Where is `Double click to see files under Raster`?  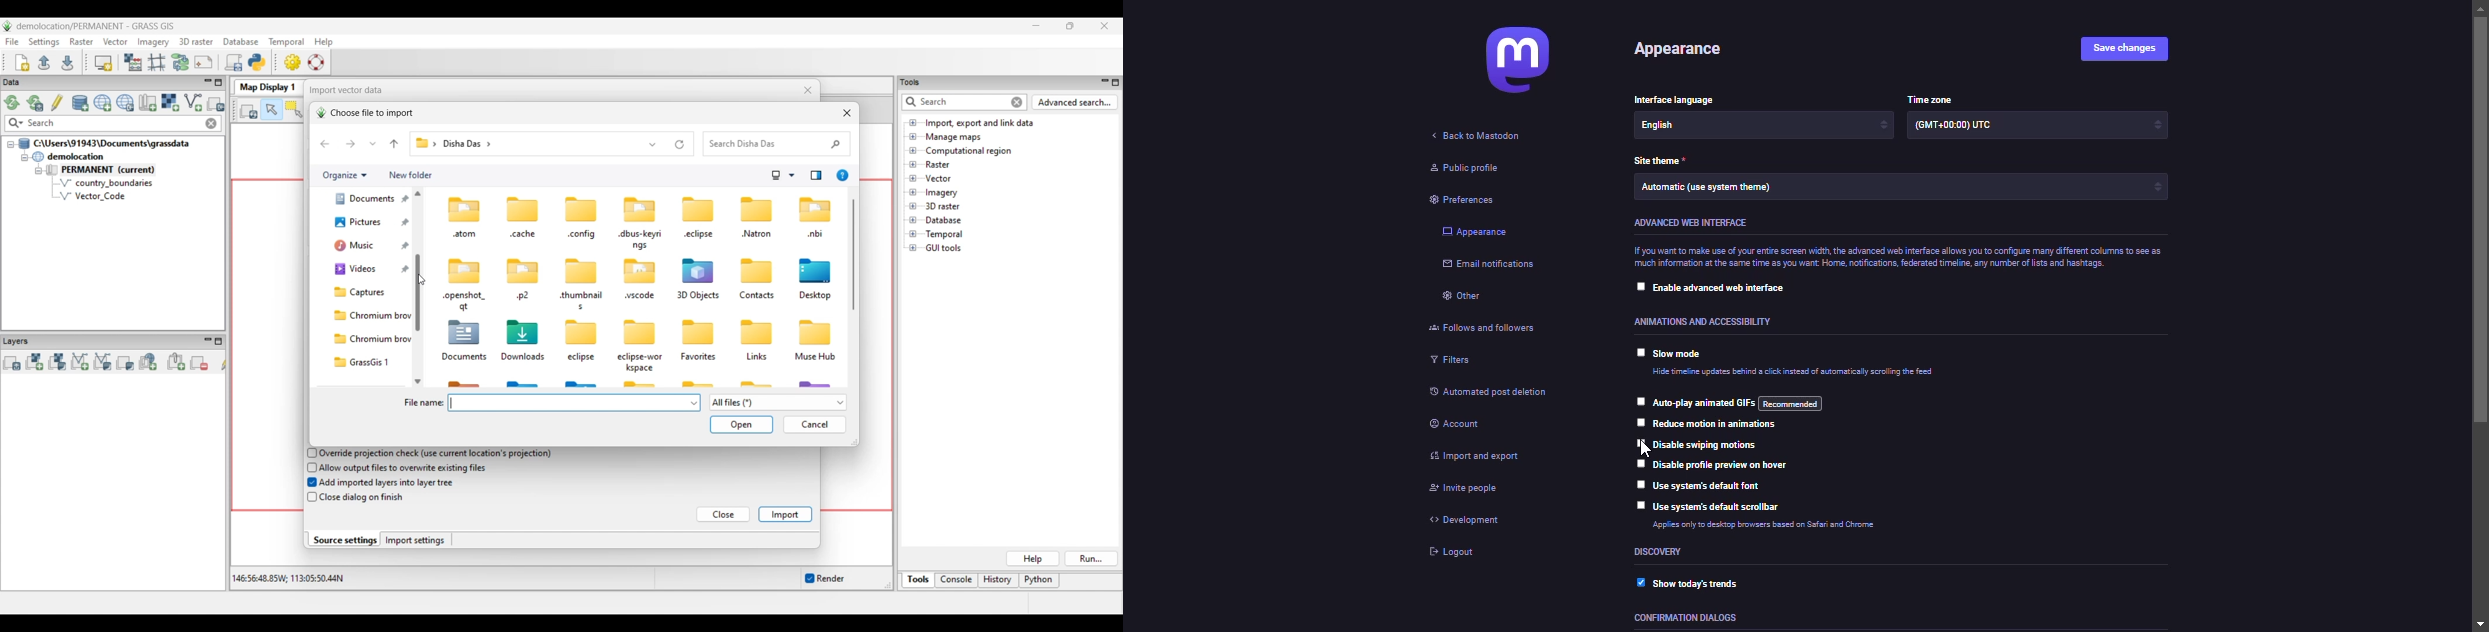 Double click to see files under Raster is located at coordinates (938, 164).